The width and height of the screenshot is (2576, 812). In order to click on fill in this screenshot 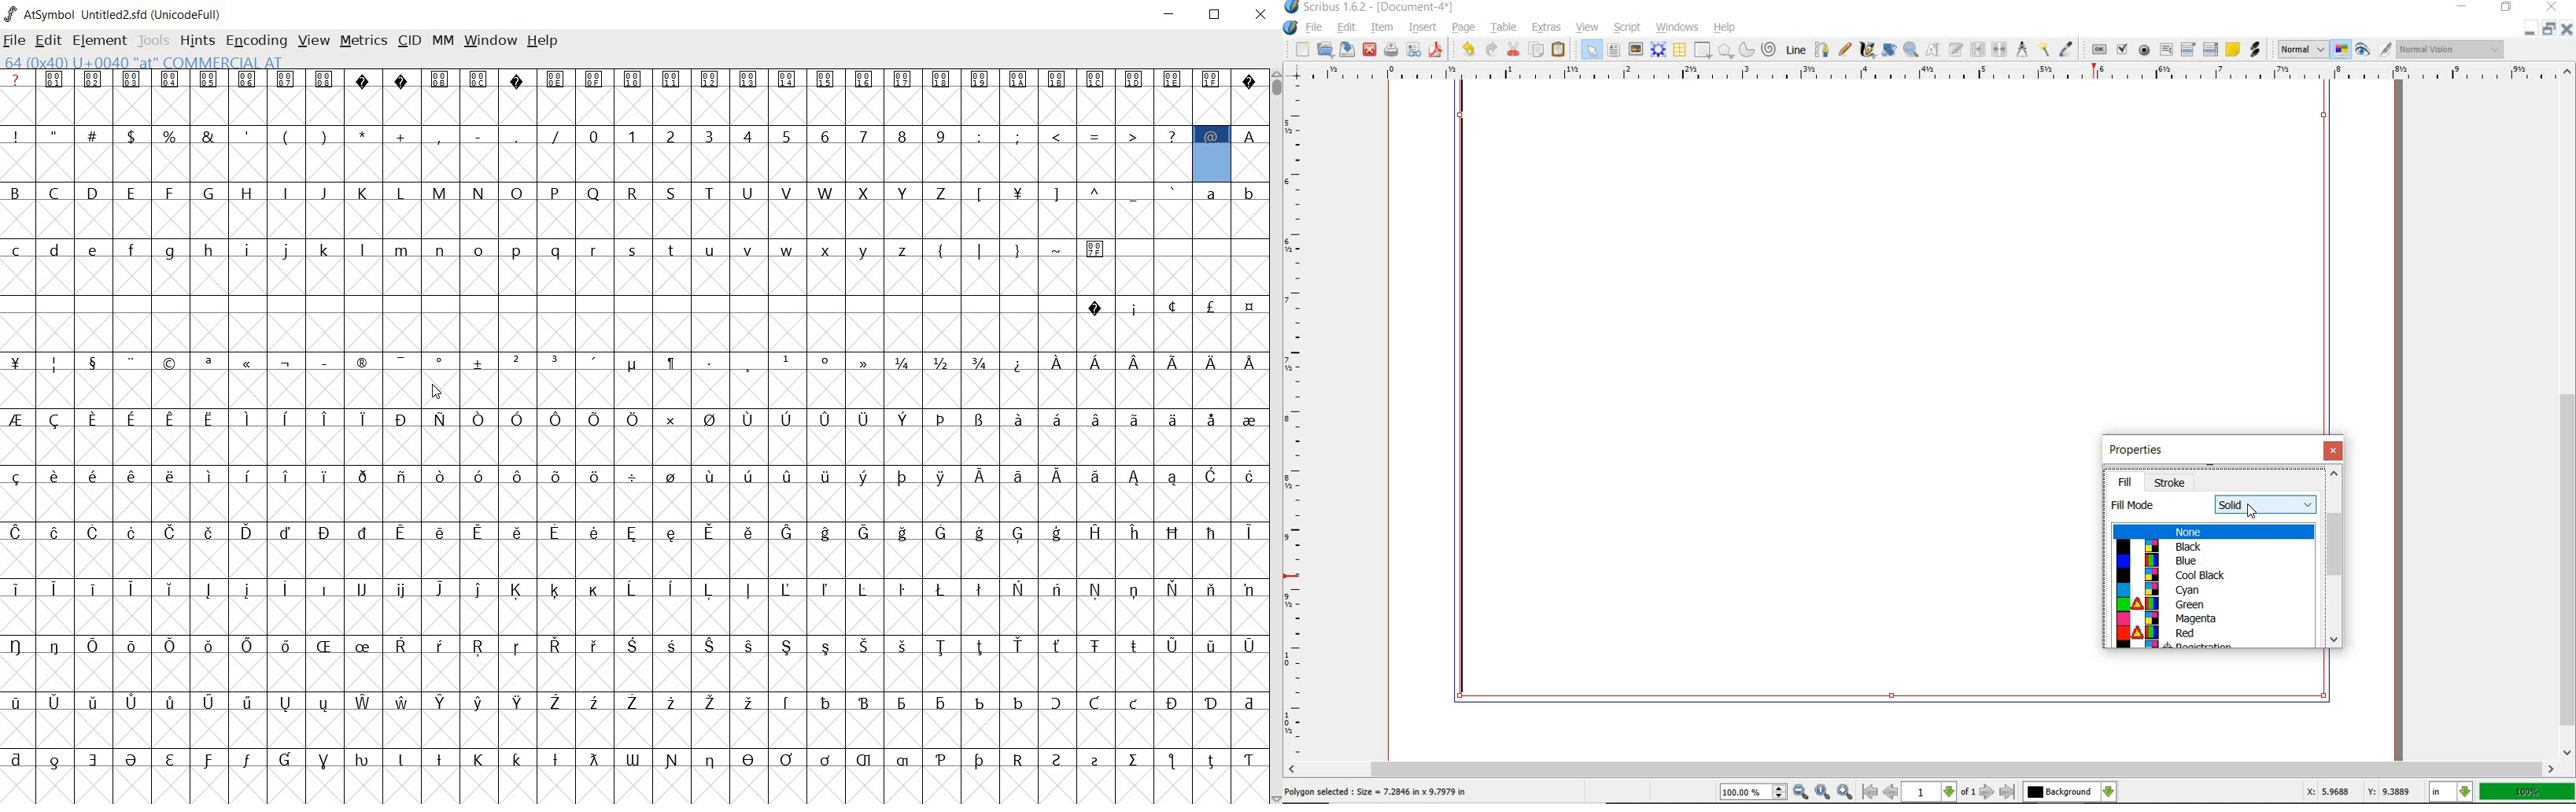, I will do `click(2124, 482)`.